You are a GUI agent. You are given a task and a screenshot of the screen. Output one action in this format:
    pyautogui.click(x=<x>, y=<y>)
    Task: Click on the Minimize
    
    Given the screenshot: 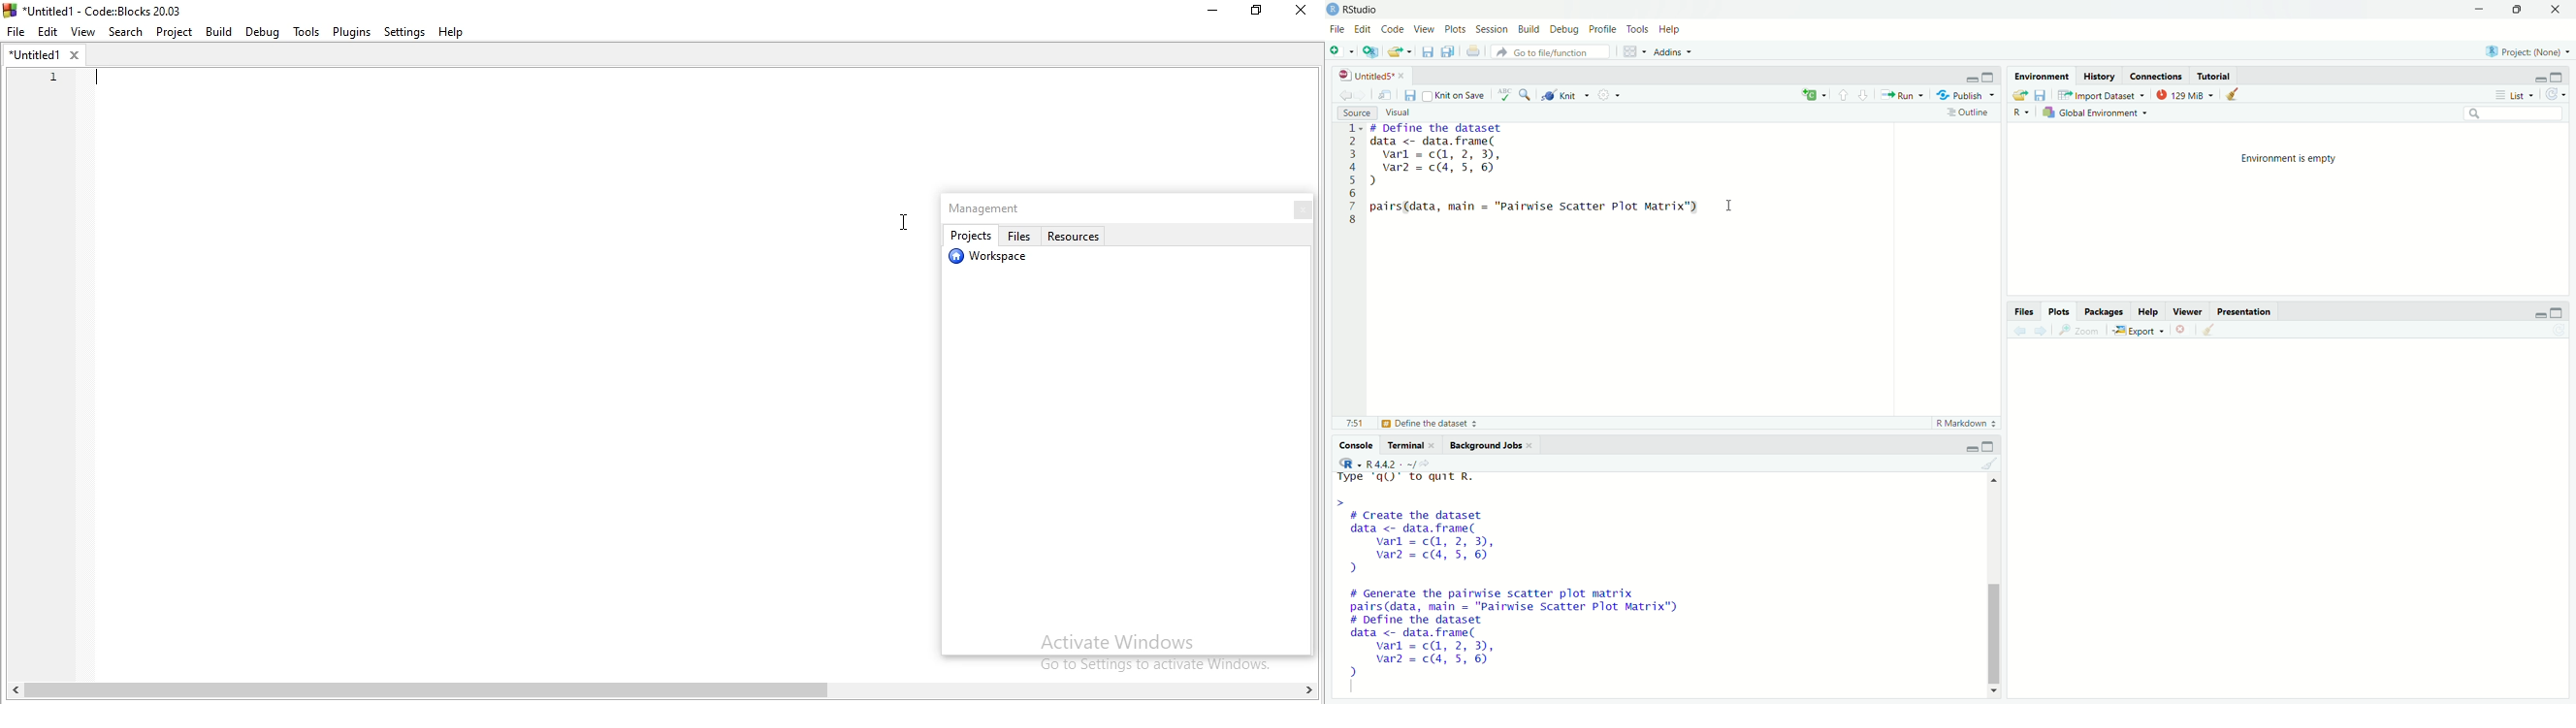 What is the action you would take?
    pyautogui.click(x=2541, y=315)
    